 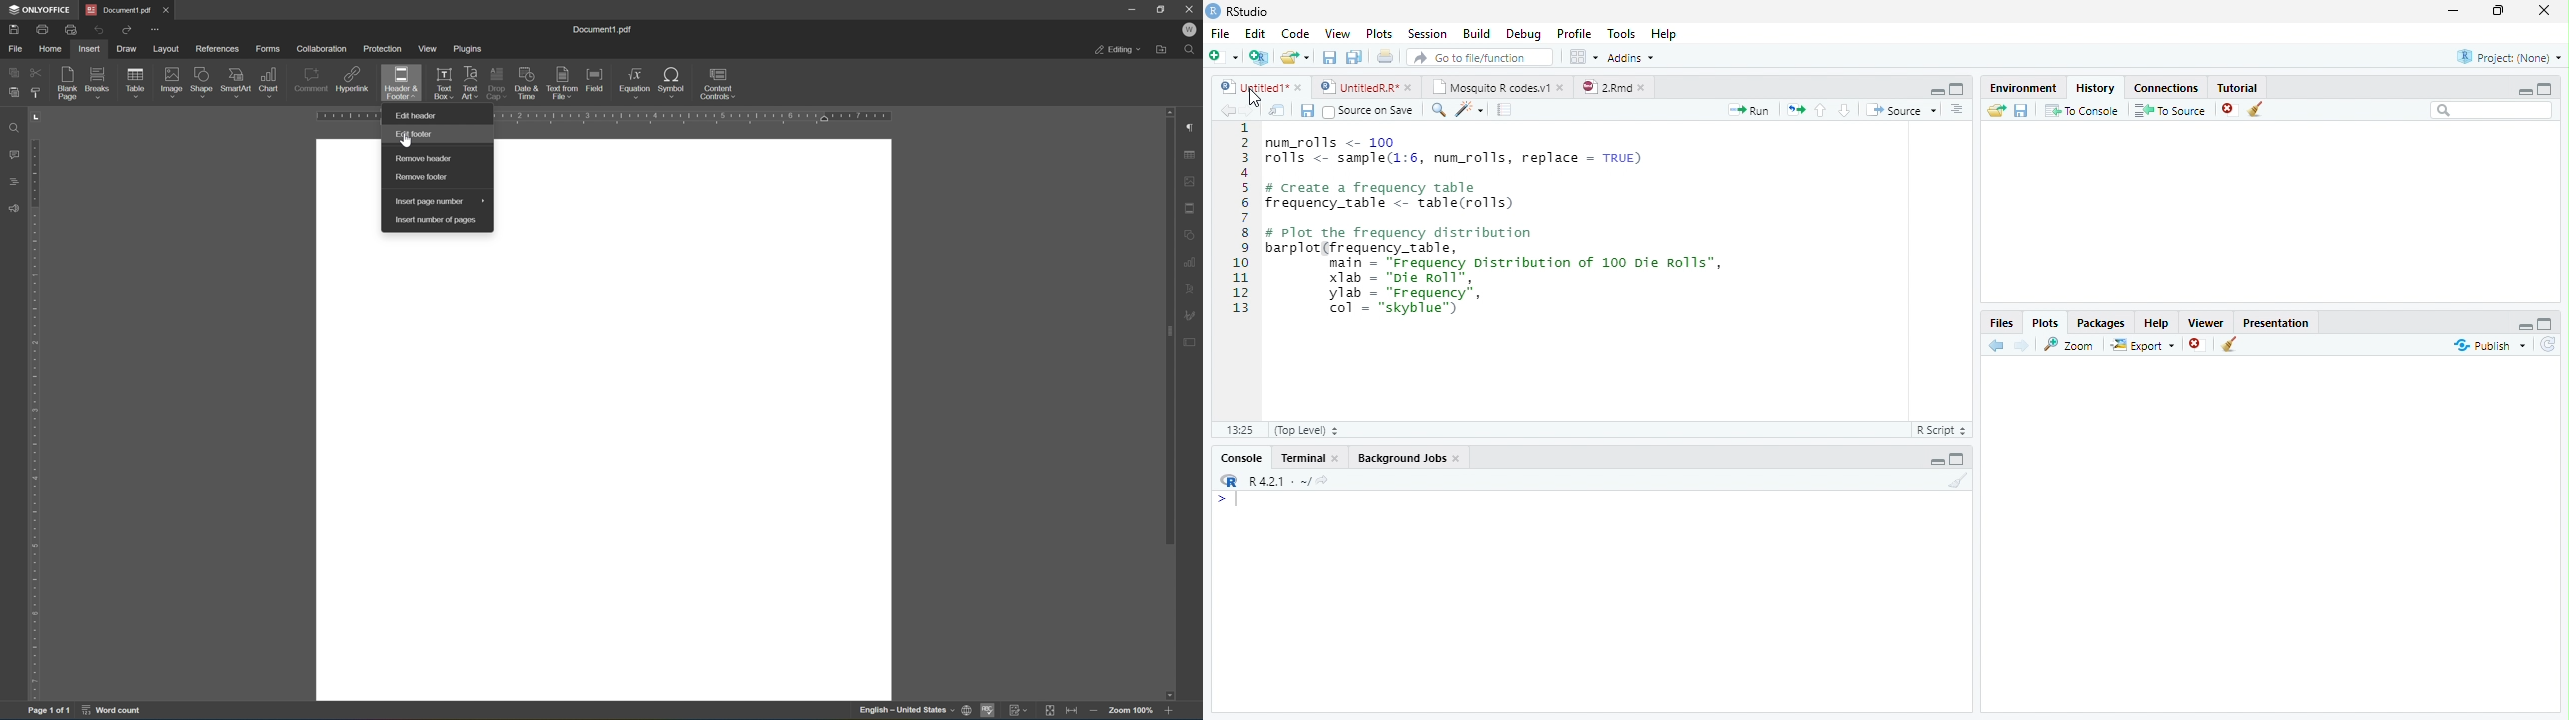 I want to click on Find/Replace, so click(x=1436, y=110).